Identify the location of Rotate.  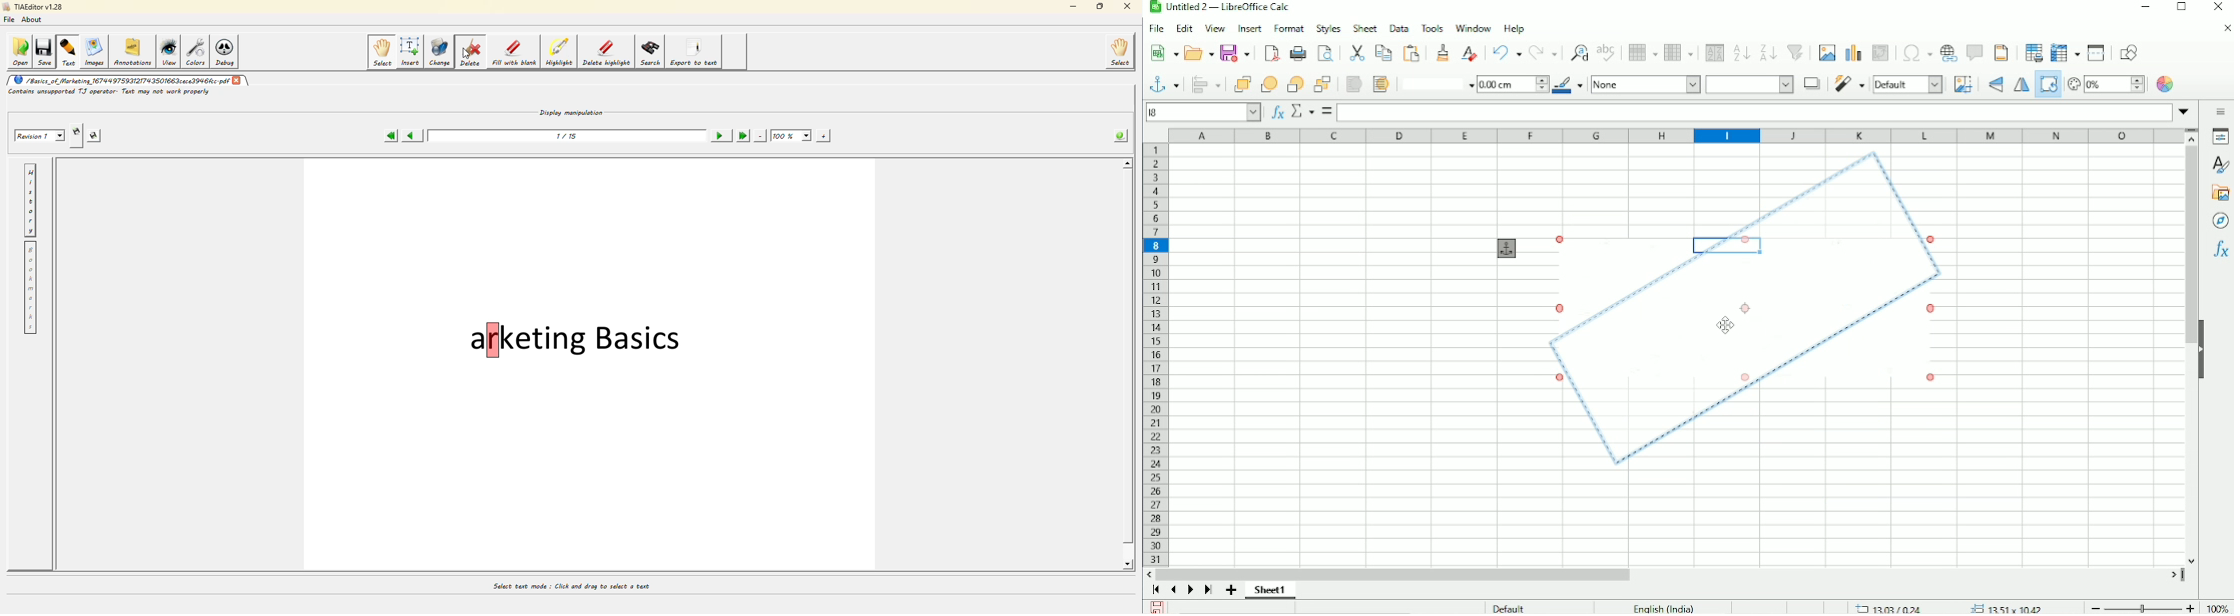
(2047, 88).